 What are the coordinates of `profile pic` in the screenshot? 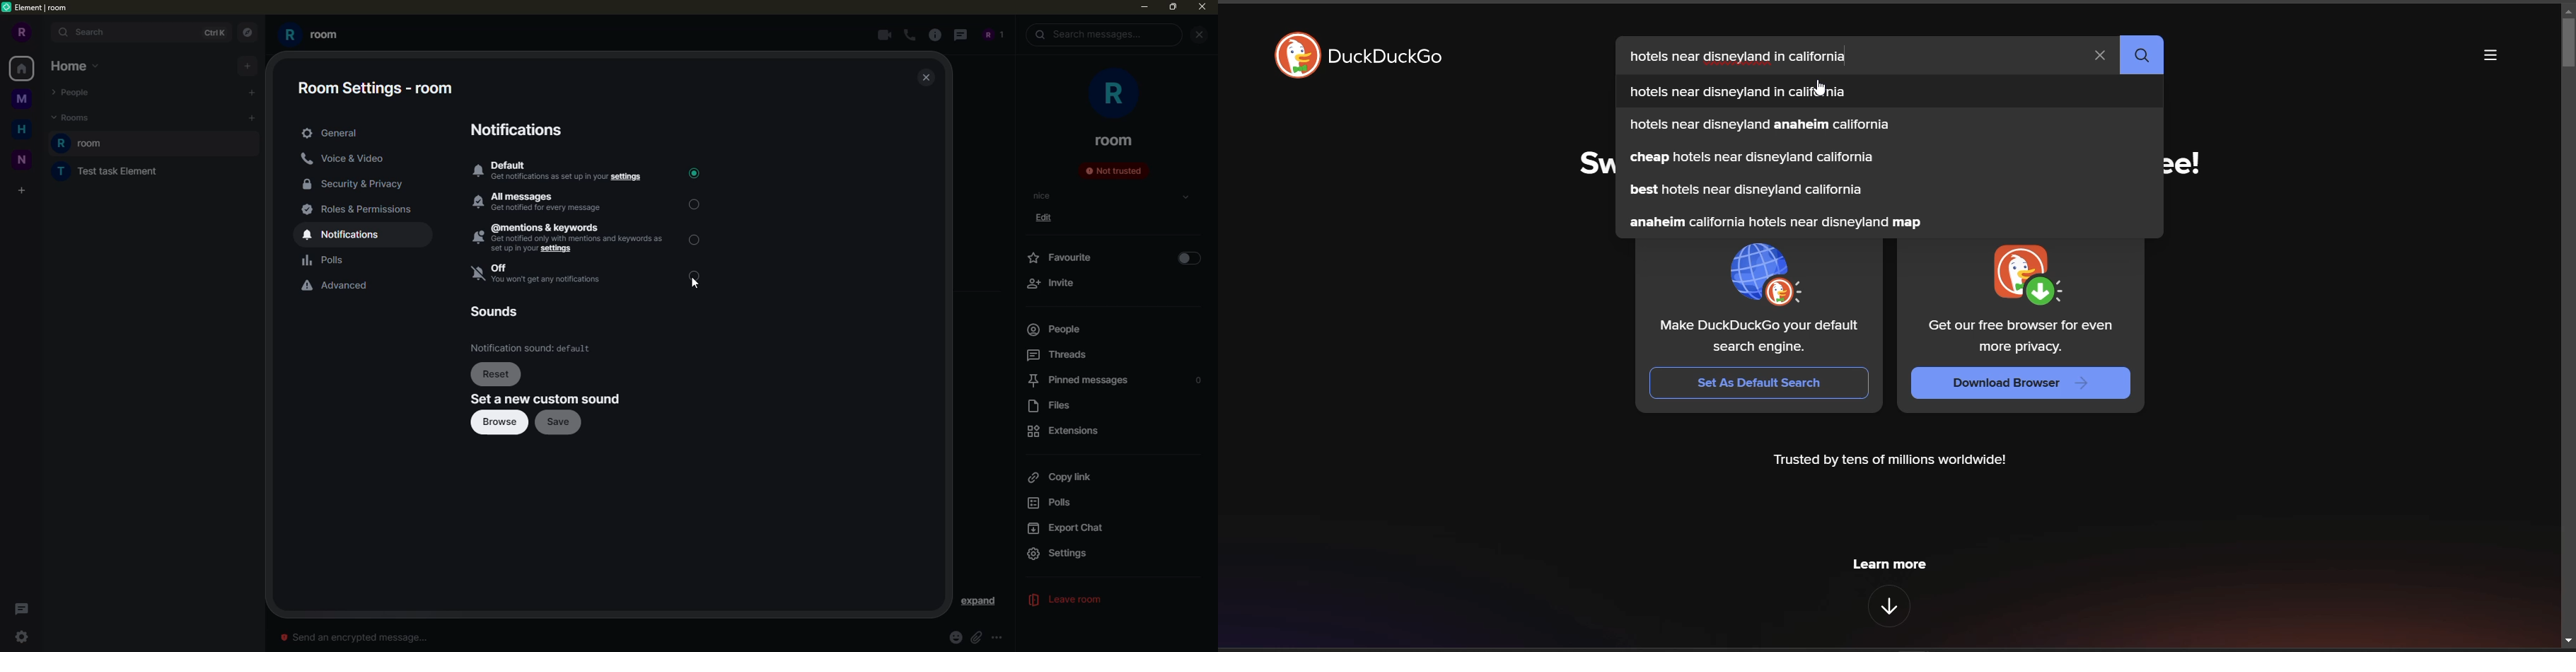 It's located at (1110, 93).